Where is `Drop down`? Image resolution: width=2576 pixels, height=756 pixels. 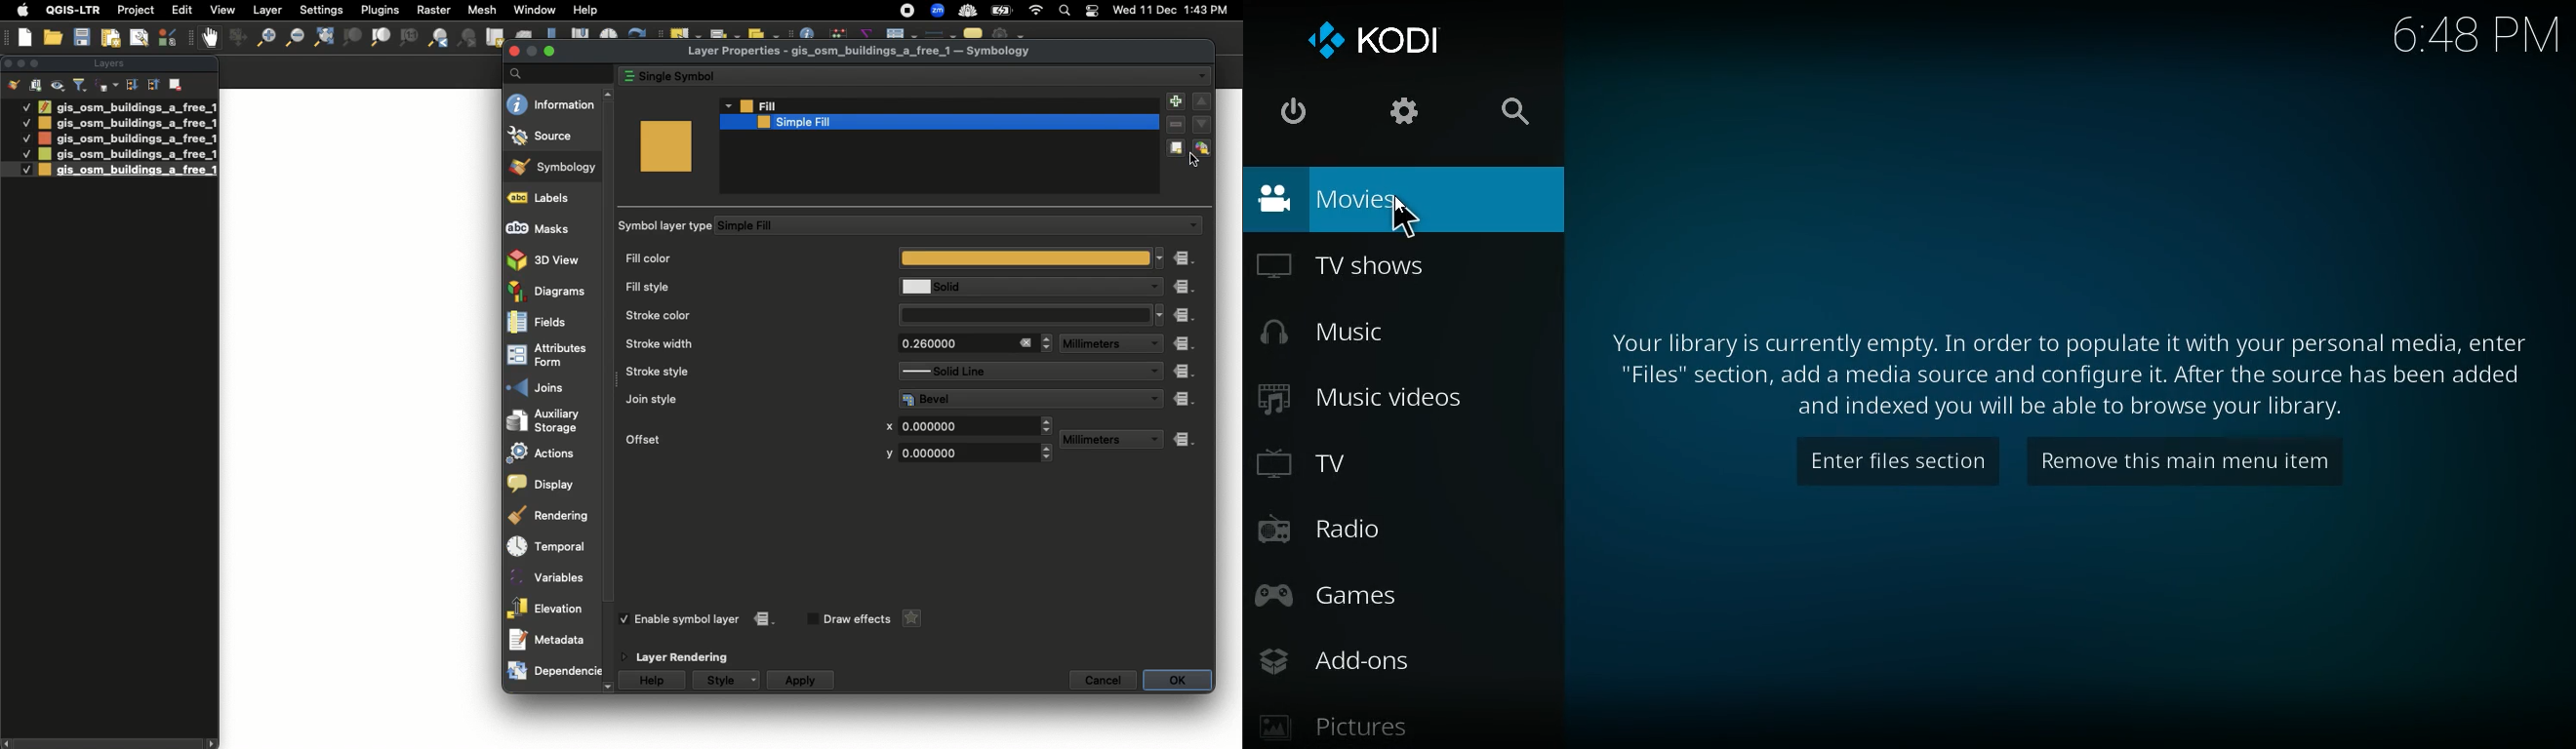
Drop down is located at coordinates (1151, 287).